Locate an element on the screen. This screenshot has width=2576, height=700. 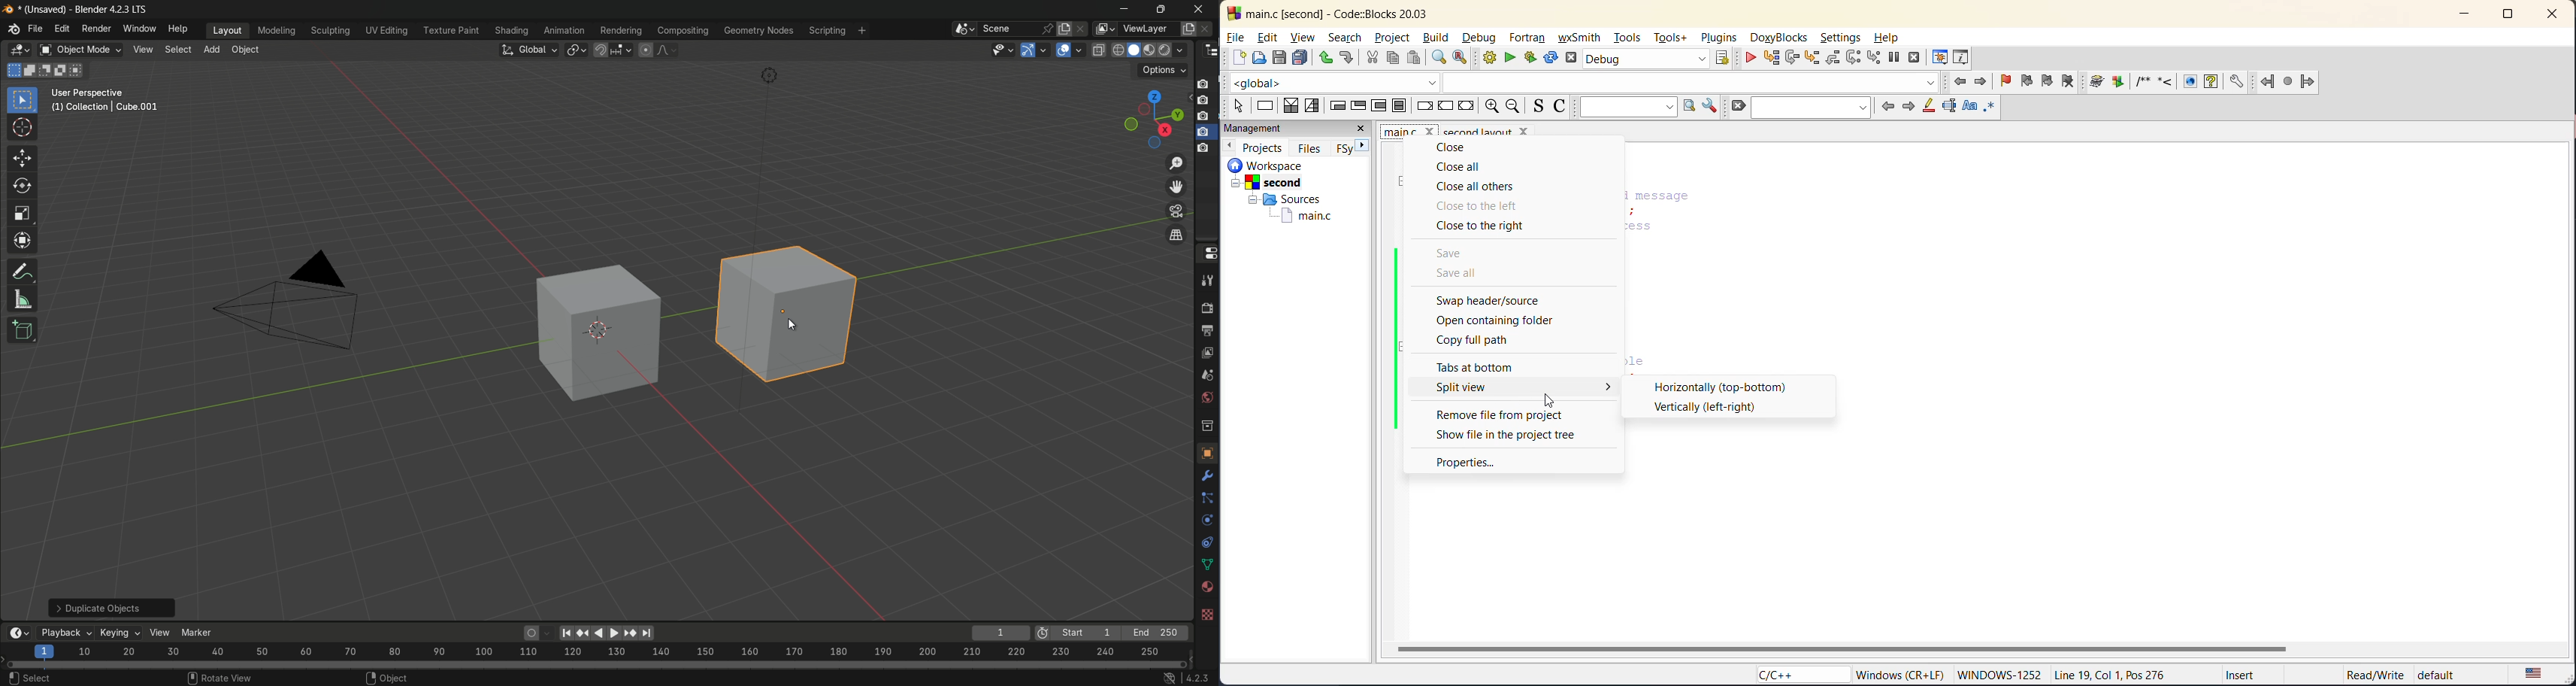
continue instruction is located at coordinates (1444, 105).